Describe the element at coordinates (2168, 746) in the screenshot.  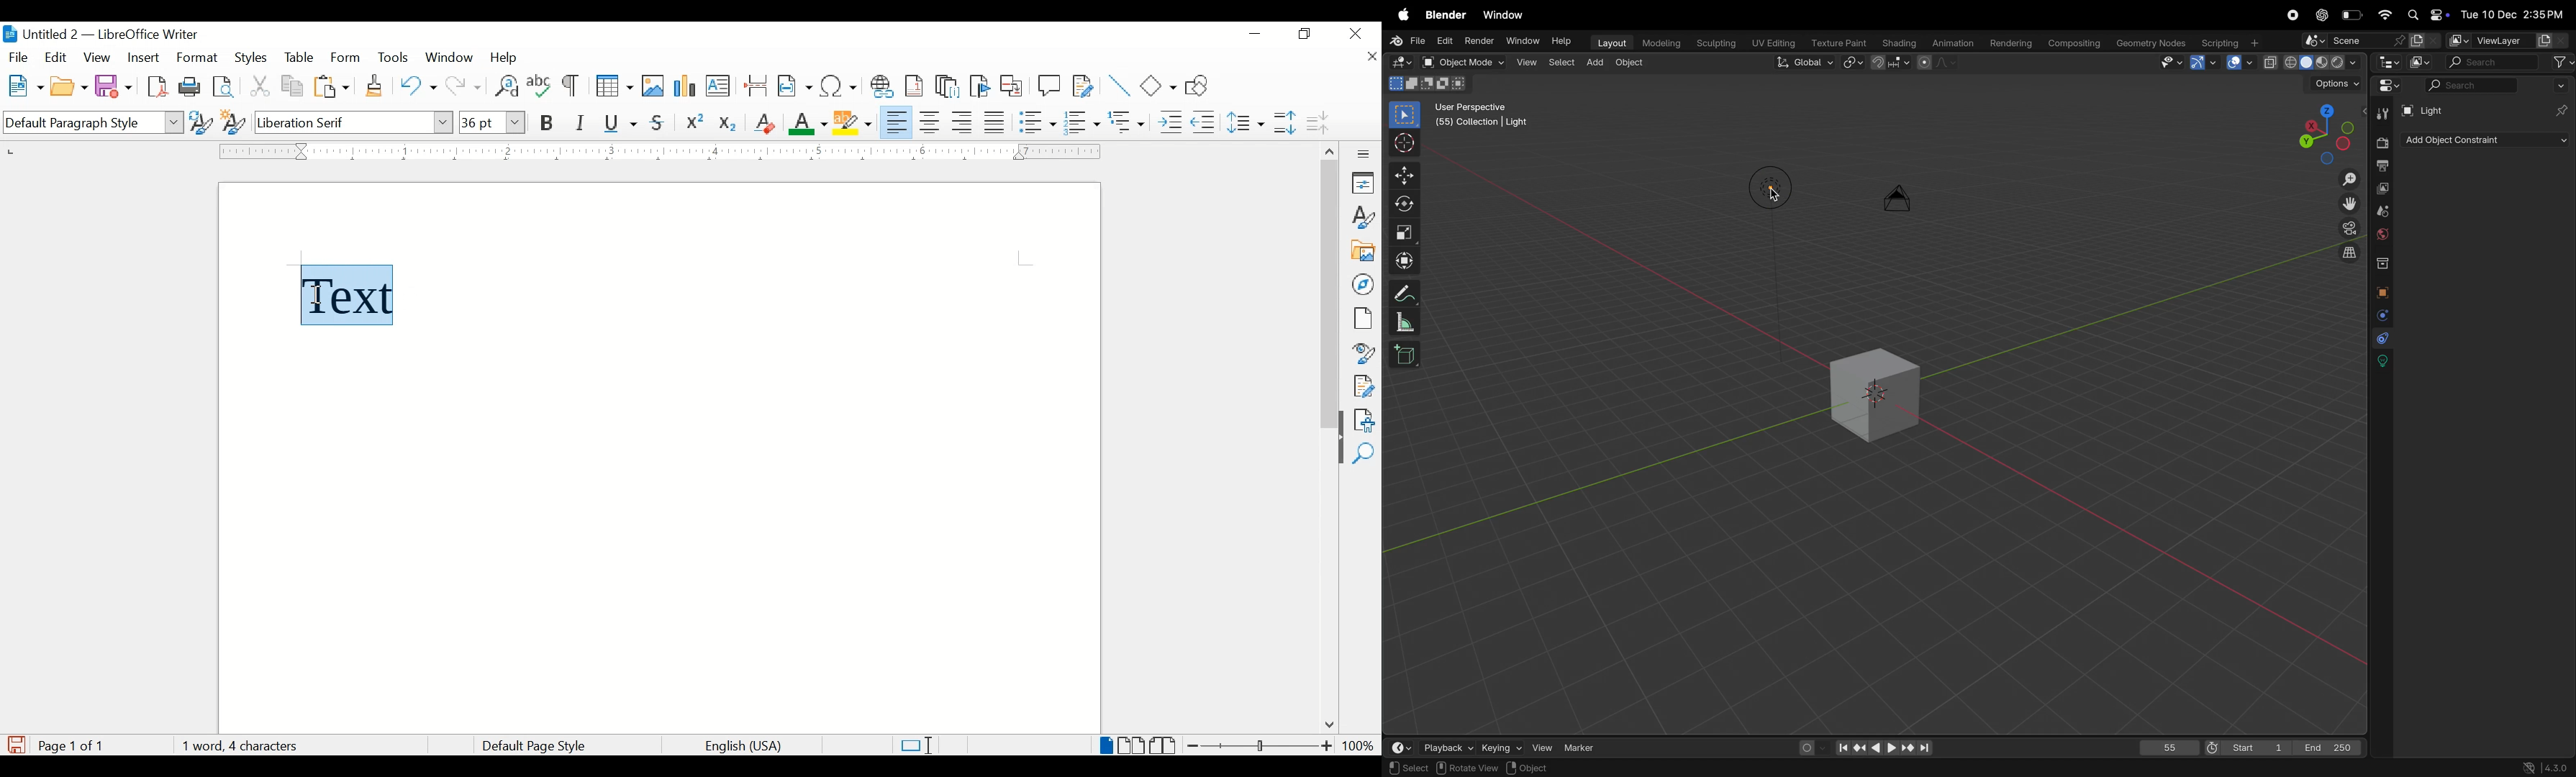
I see `55` at that location.